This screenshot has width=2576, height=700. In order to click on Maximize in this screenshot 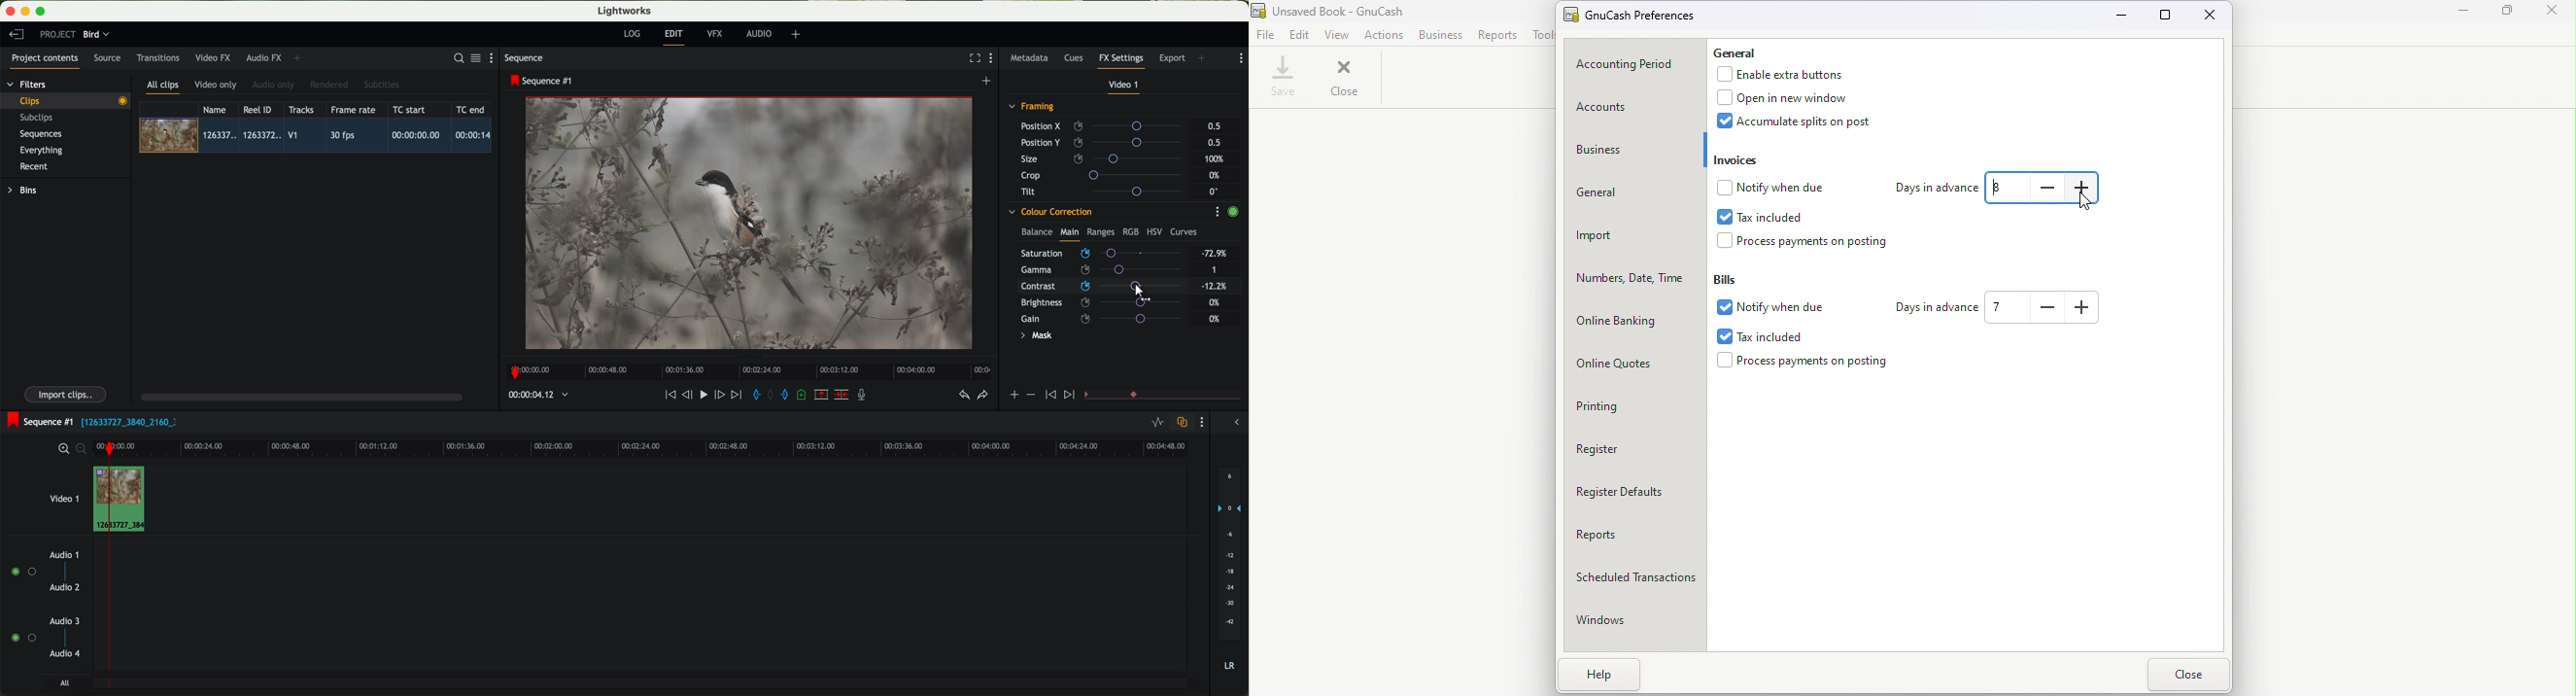, I will do `click(2510, 17)`.